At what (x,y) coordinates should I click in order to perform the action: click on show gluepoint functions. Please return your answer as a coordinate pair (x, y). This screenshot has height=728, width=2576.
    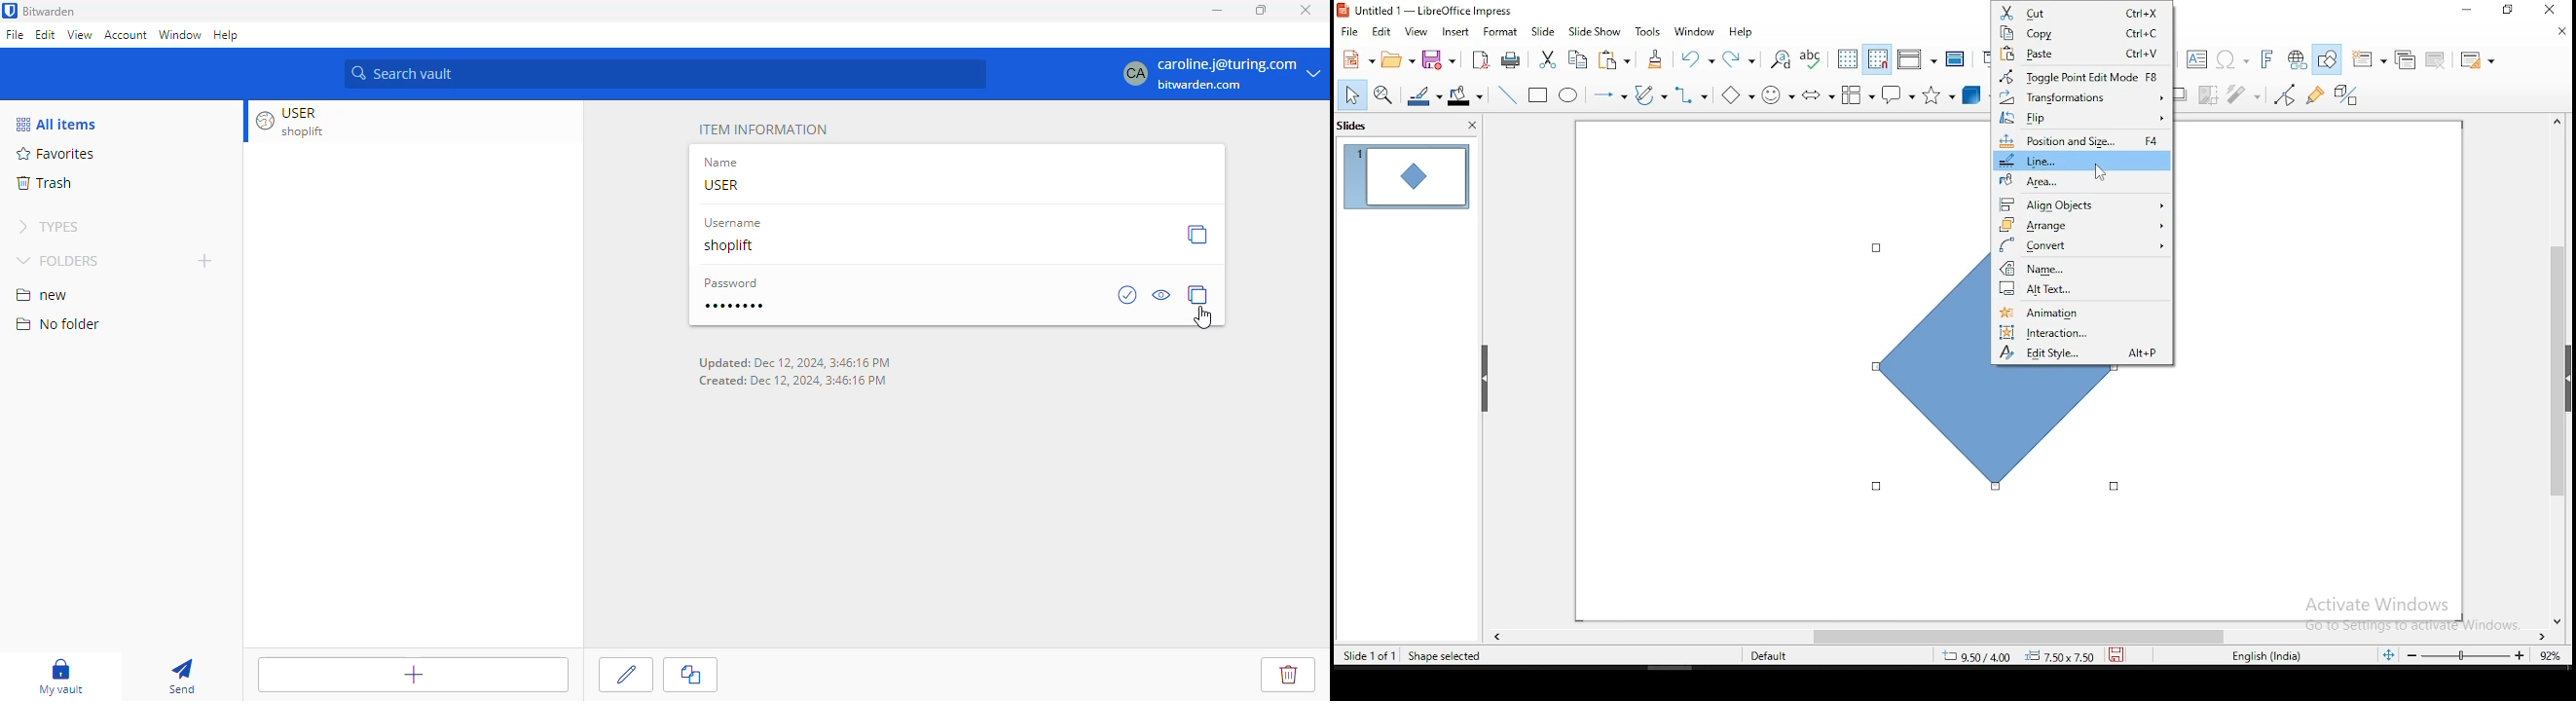
    Looking at the image, I should click on (2316, 95).